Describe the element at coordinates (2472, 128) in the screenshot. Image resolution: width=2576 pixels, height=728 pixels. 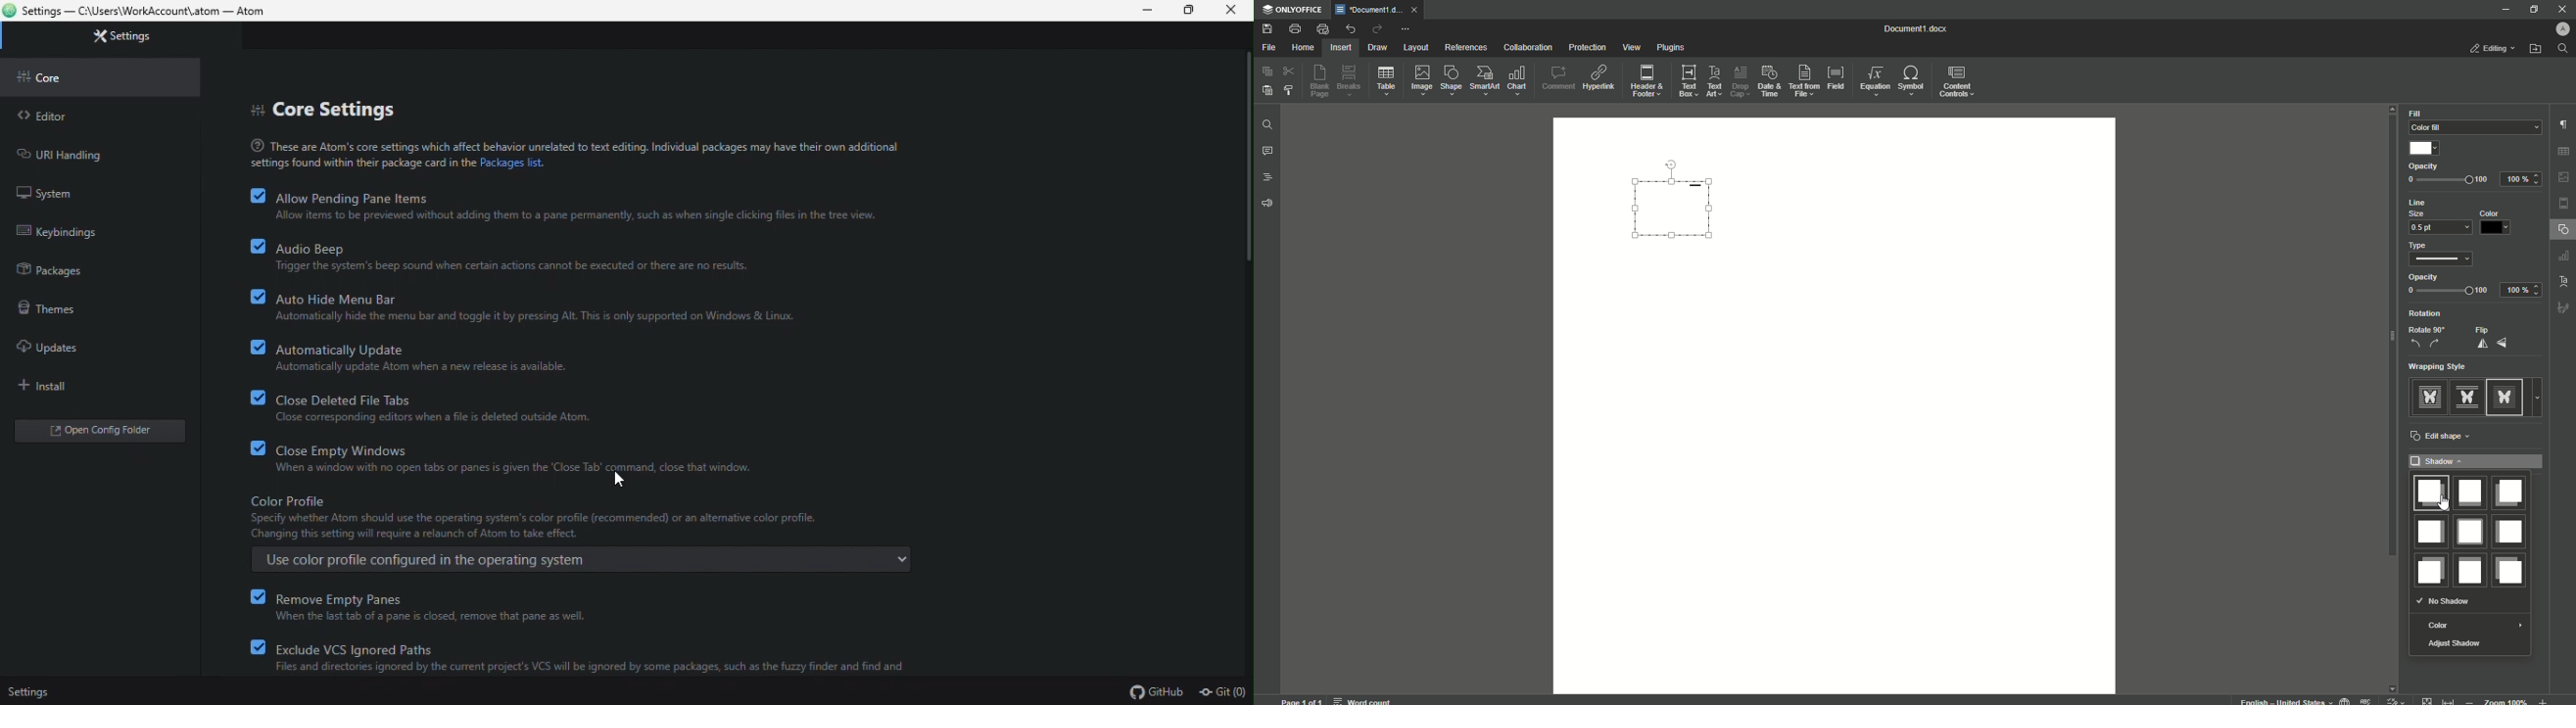
I see `Color Fill` at that location.